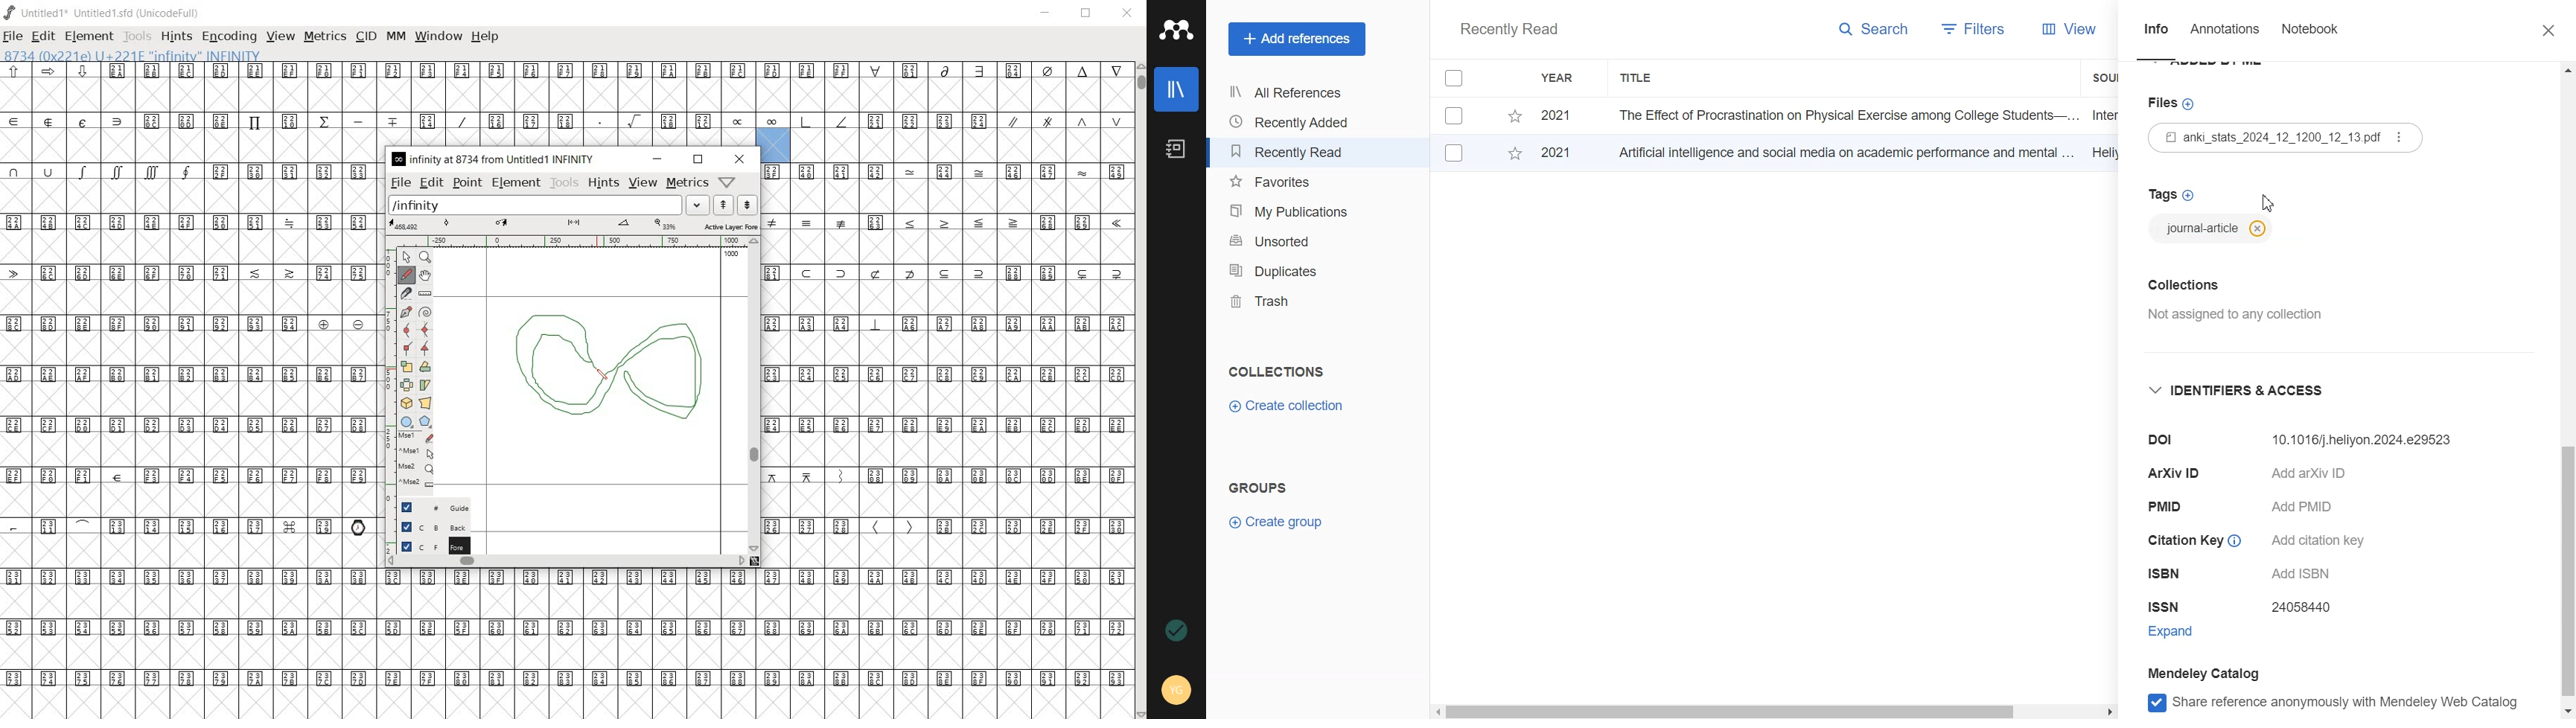 This screenshot has width=2576, height=728. Describe the element at coordinates (424, 293) in the screenshot. I see `measure a distance, angle between points` at that location.